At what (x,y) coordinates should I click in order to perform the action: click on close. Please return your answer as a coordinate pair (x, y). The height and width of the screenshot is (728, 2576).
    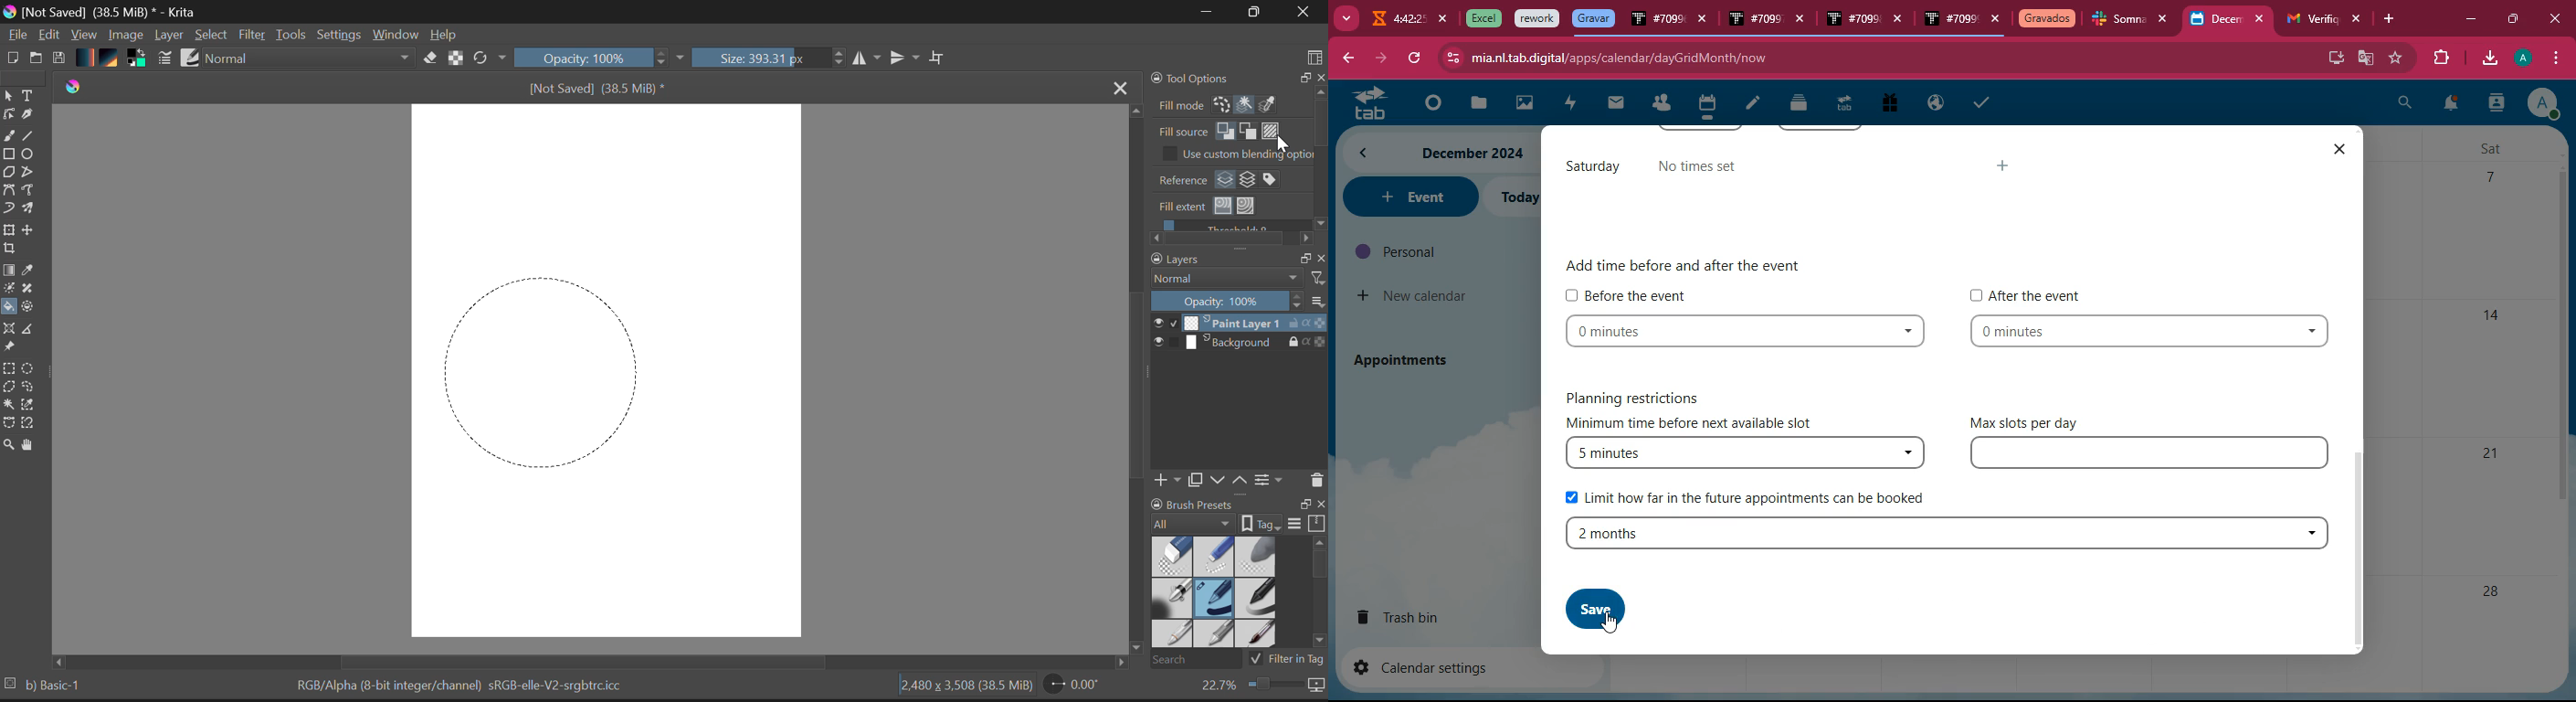
    Looking at the image, I should click on (1996, 20).